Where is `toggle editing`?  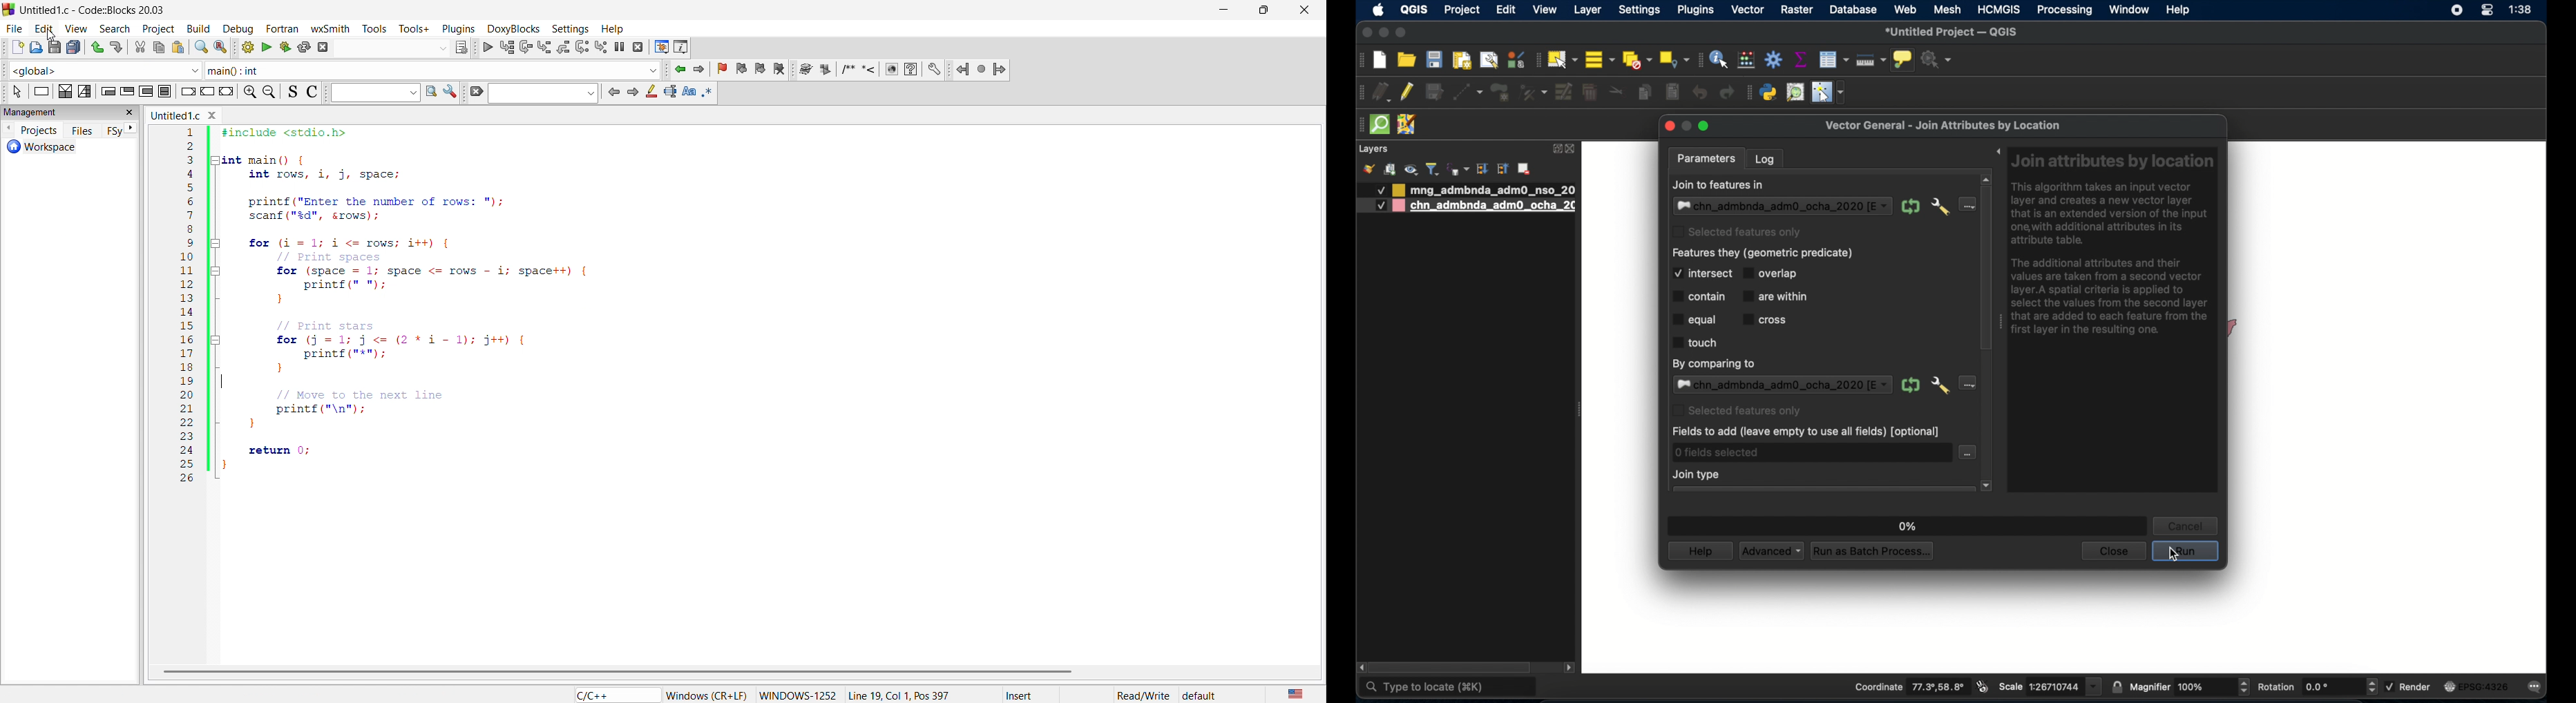
toggle editing is located at coordinates (1408, 94).